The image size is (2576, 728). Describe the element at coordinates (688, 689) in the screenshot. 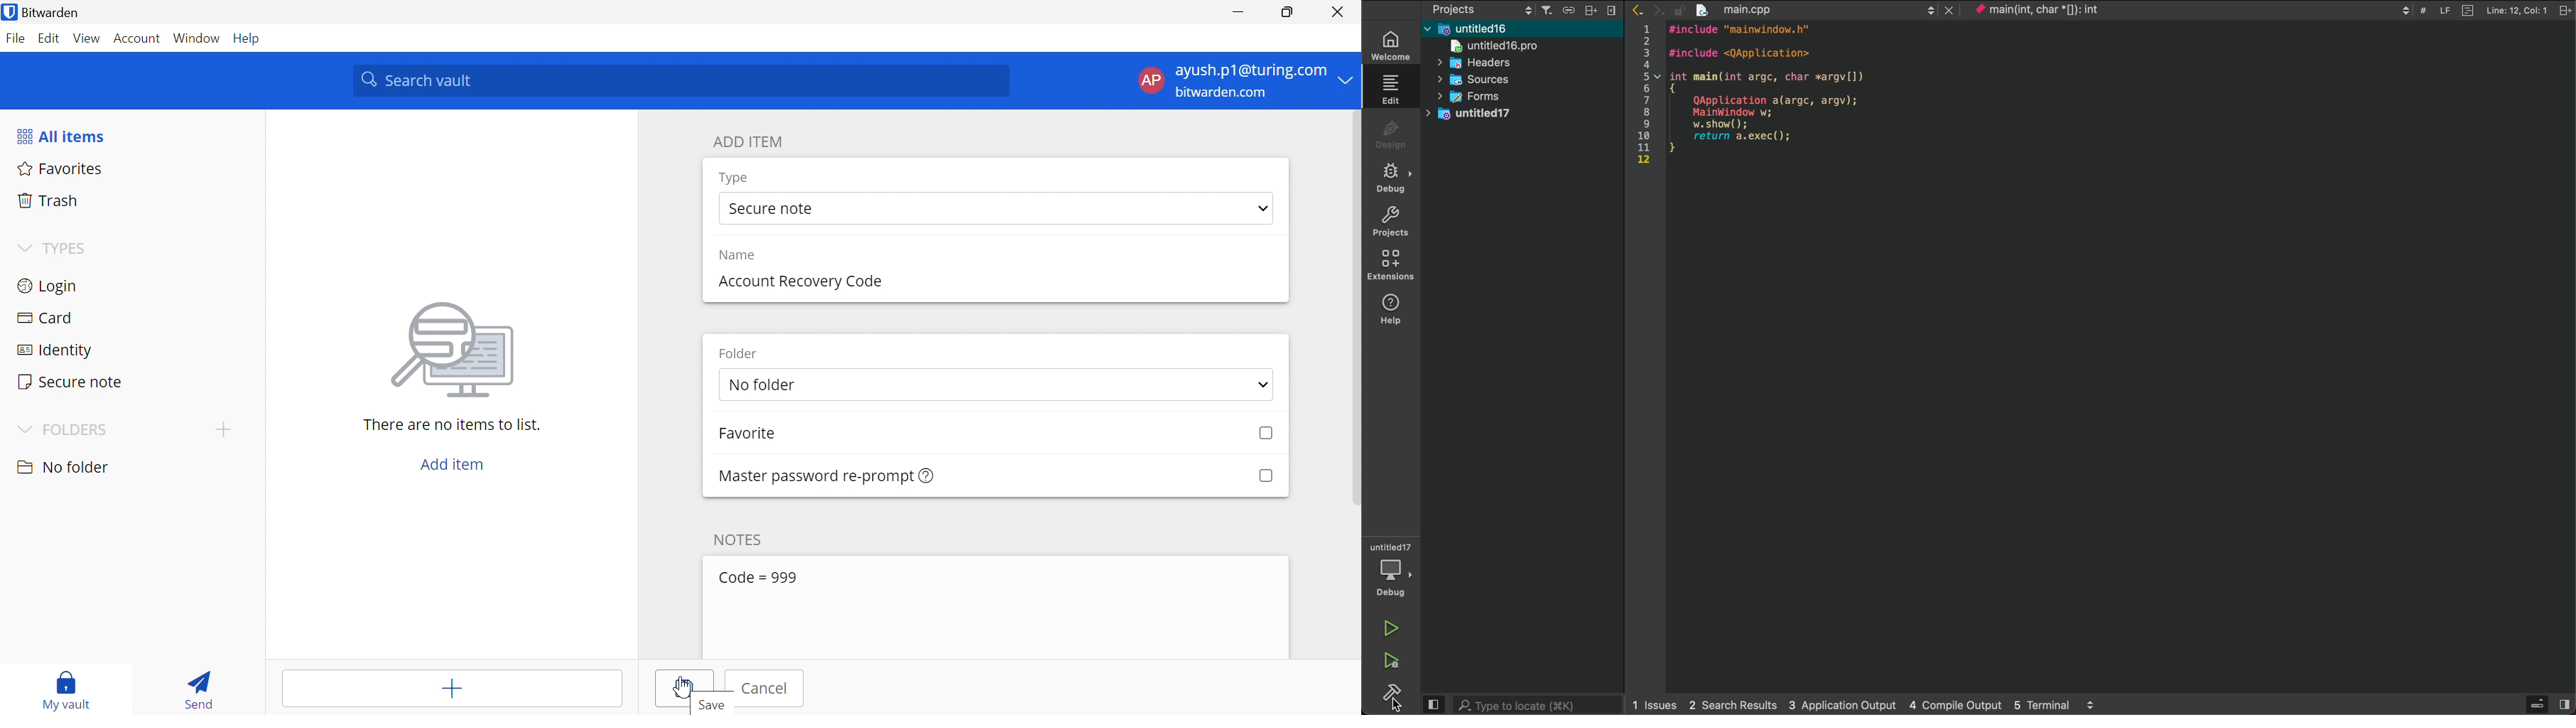

I see `Save` at that location.